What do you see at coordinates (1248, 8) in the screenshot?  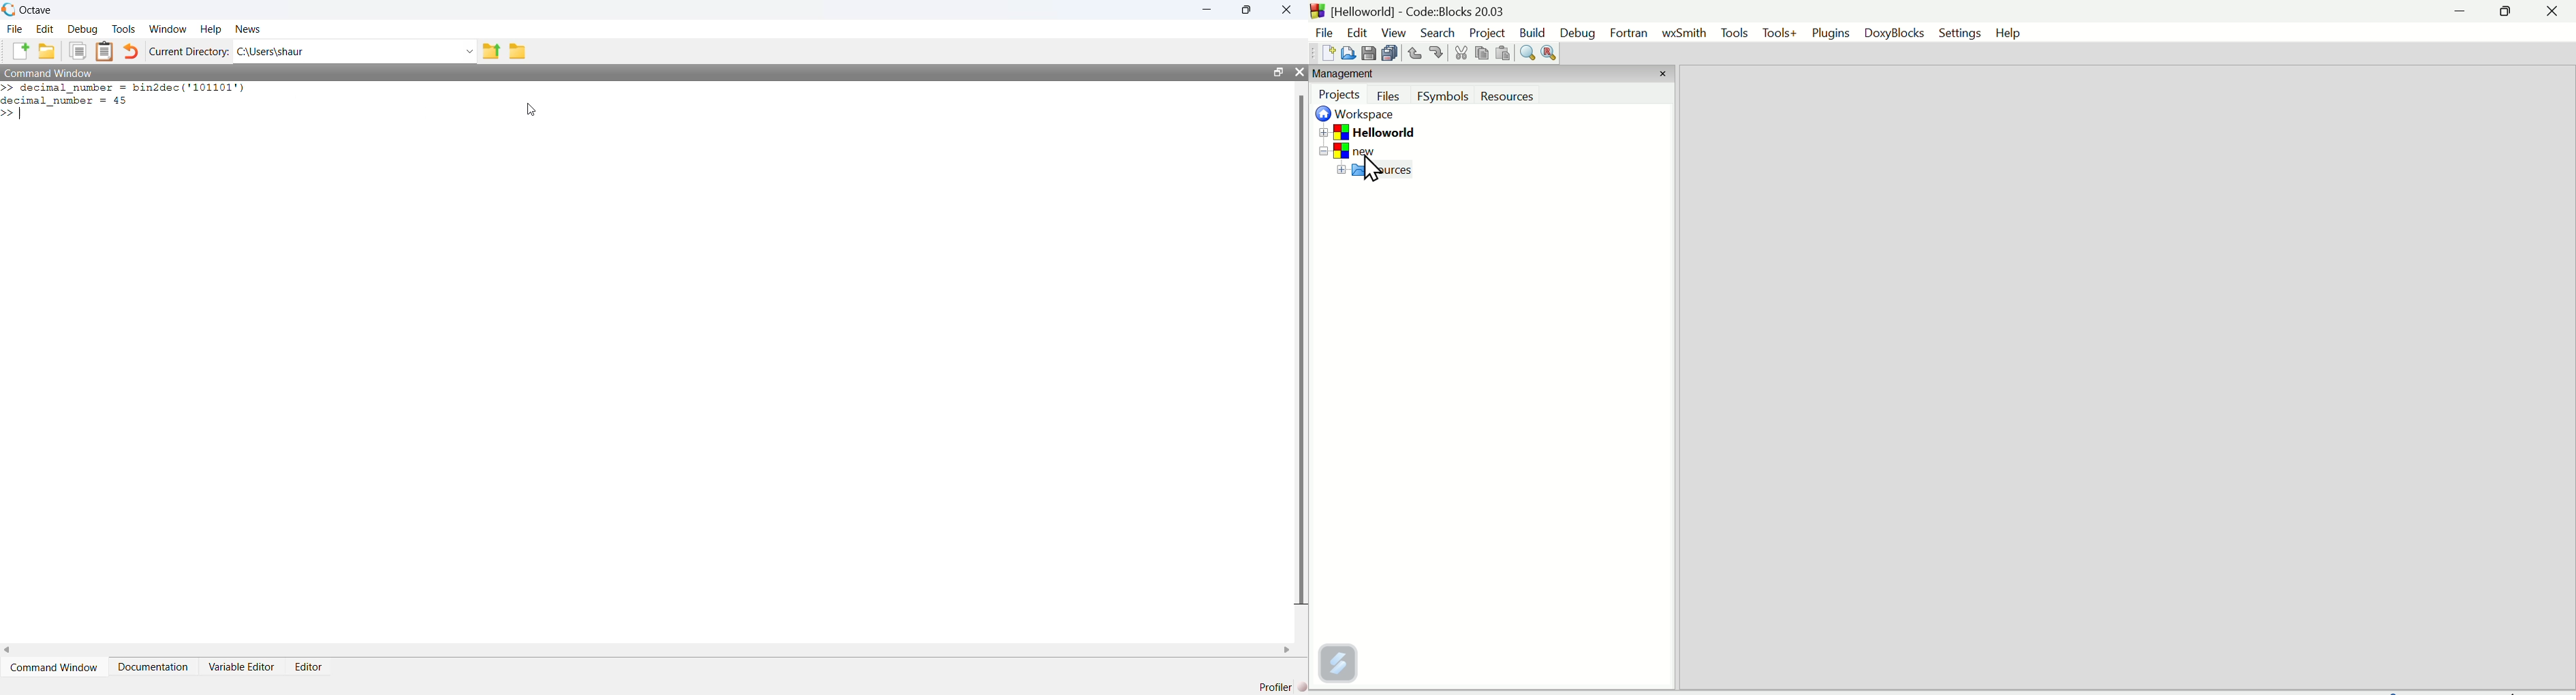 I see `maximise` at bounding box center [1248, 8].